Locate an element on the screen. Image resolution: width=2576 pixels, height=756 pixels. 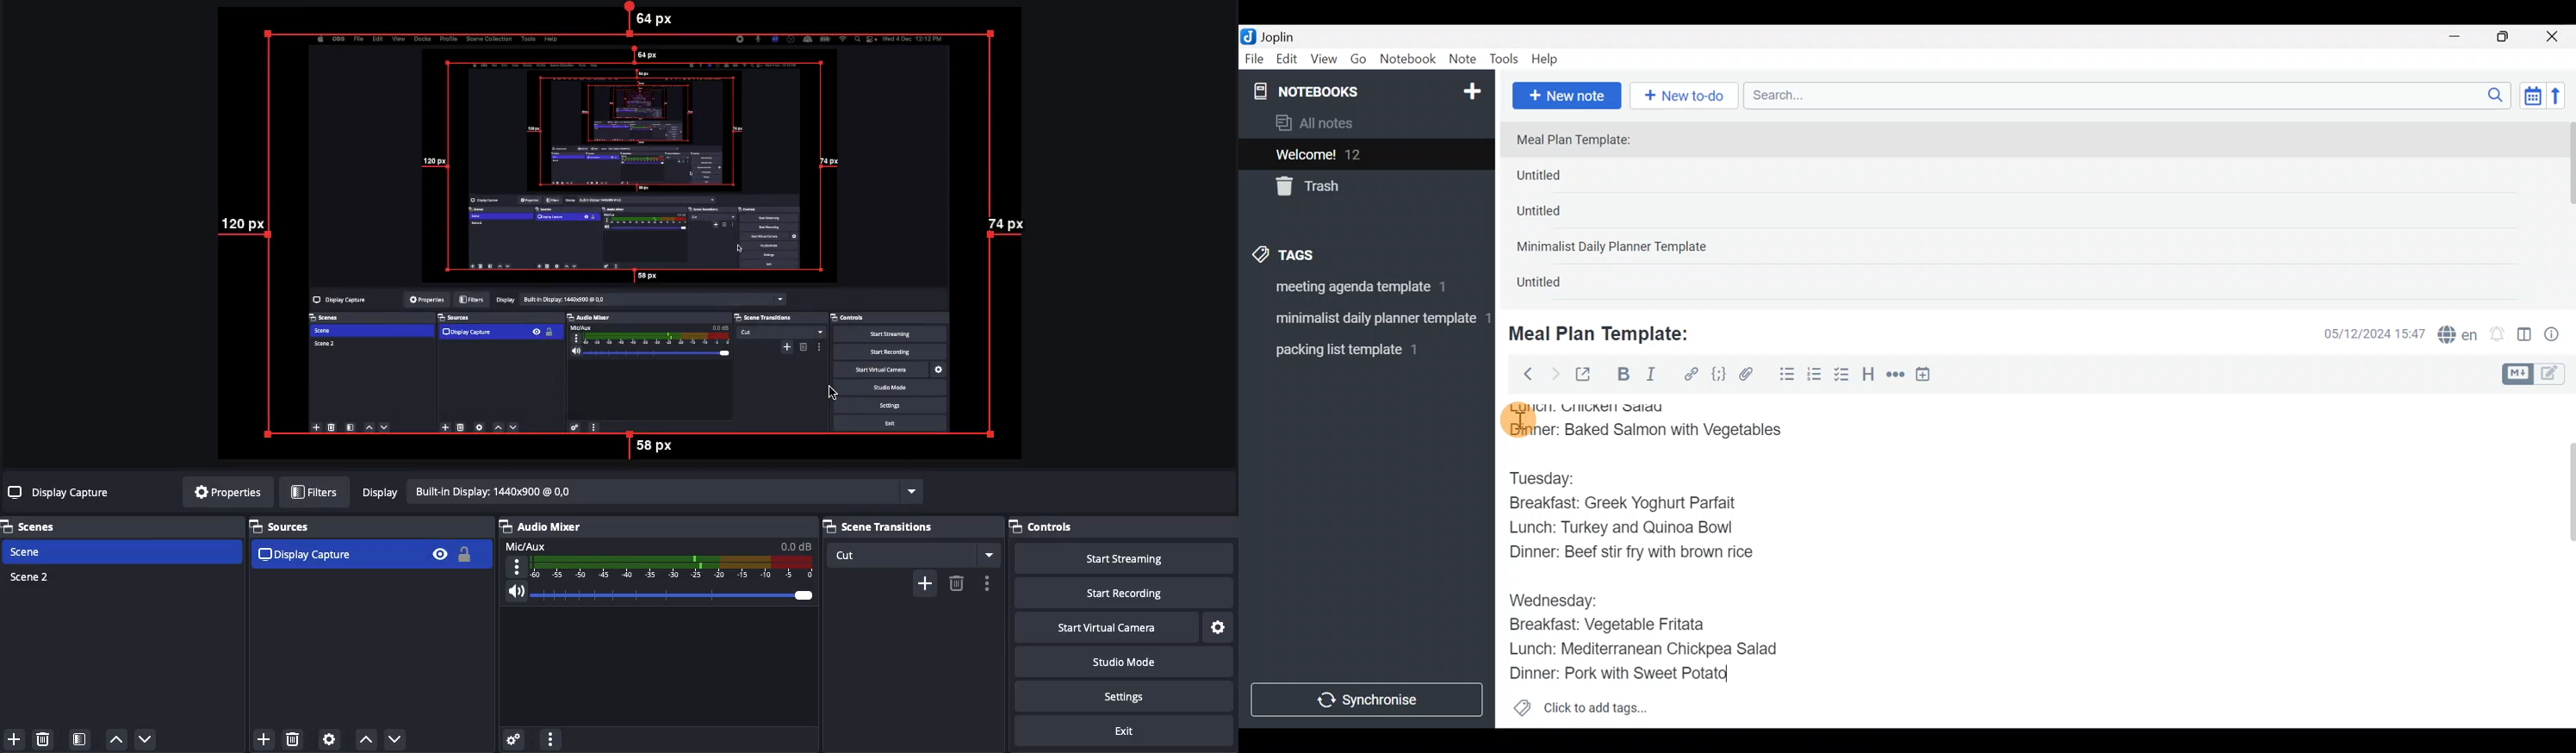
Wednesday: is located at coordinates (1553, 599).